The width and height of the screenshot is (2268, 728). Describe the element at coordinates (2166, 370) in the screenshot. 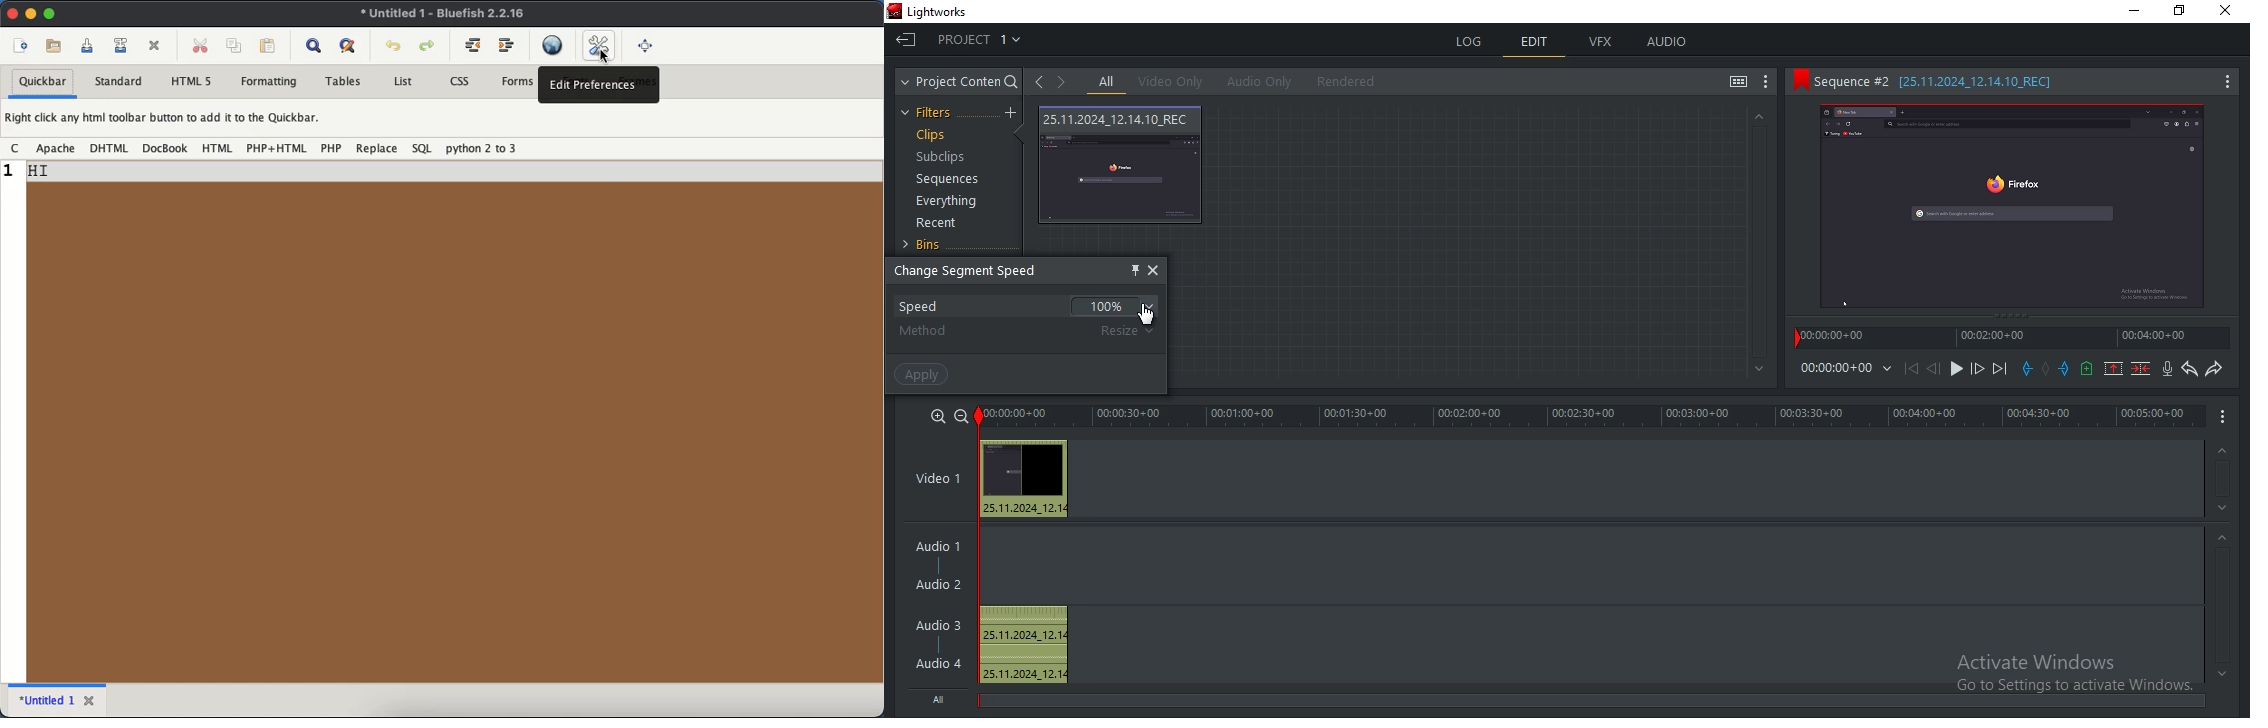

I see `record audio` at that location.